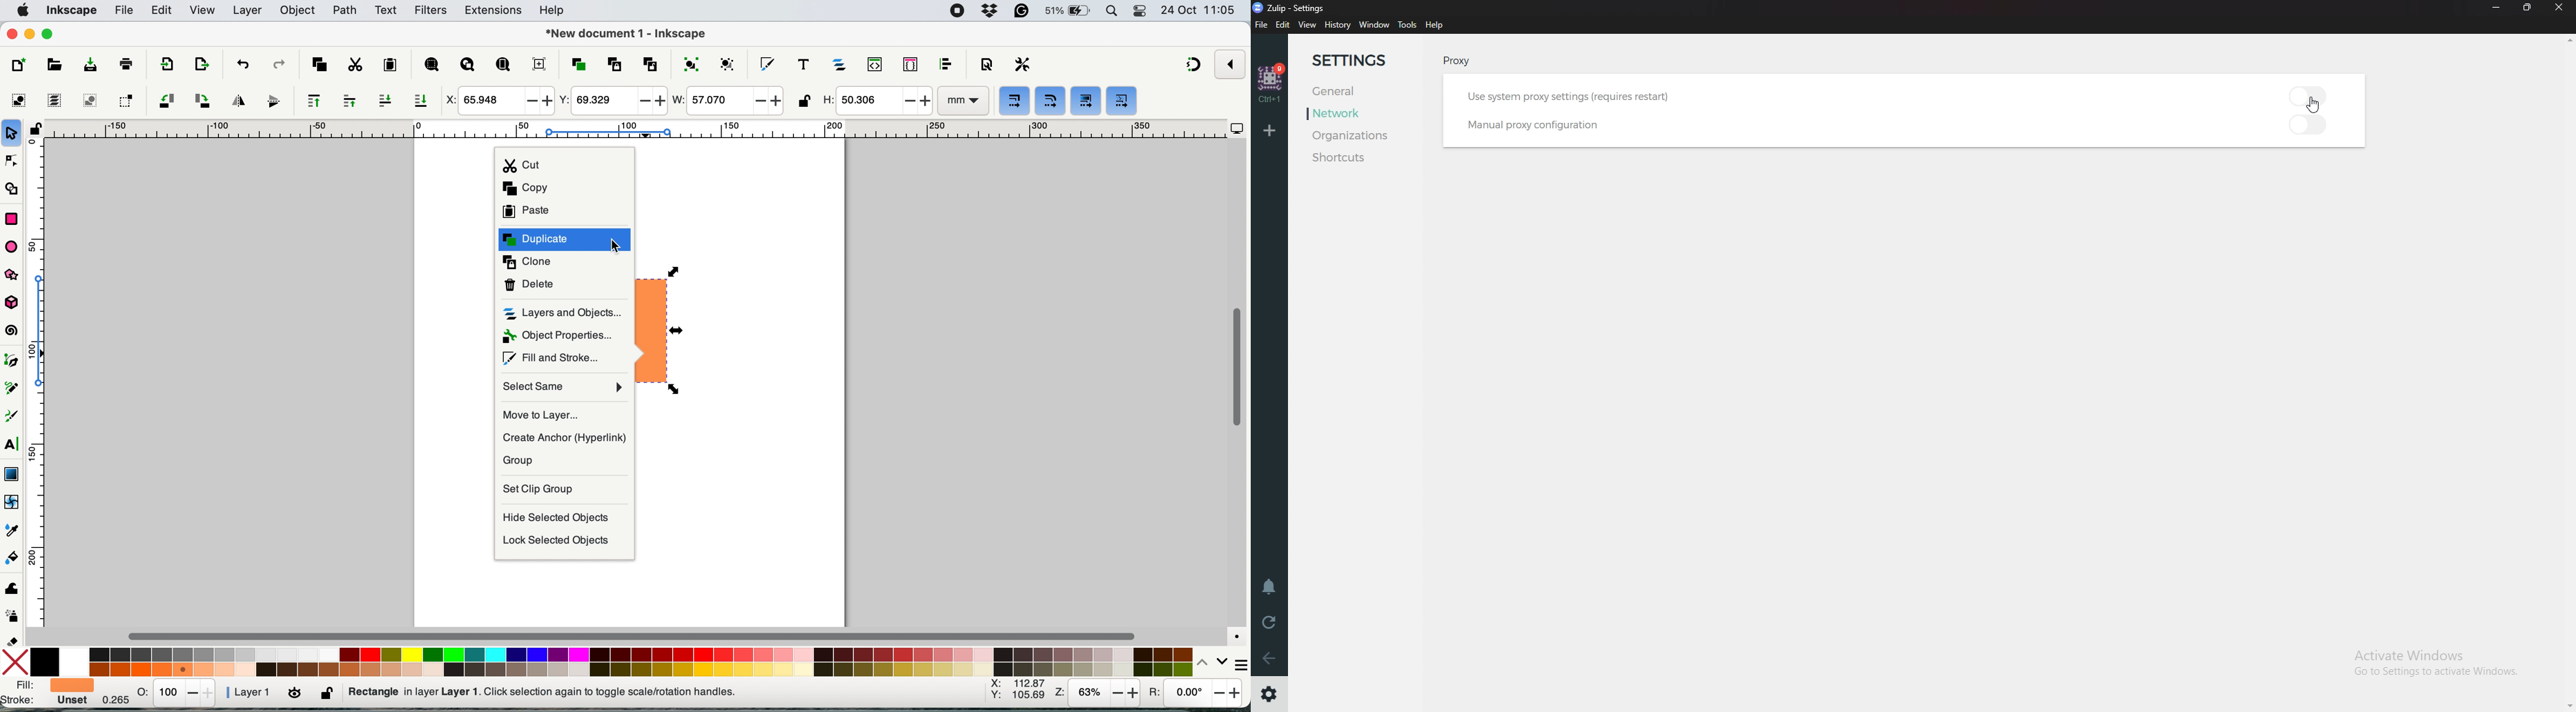 Image resolution: width=2576 pixels, height=728 pixels. Describe the element at coordinates (1285, 7) in the screenshot. I see `zulip` at that location.